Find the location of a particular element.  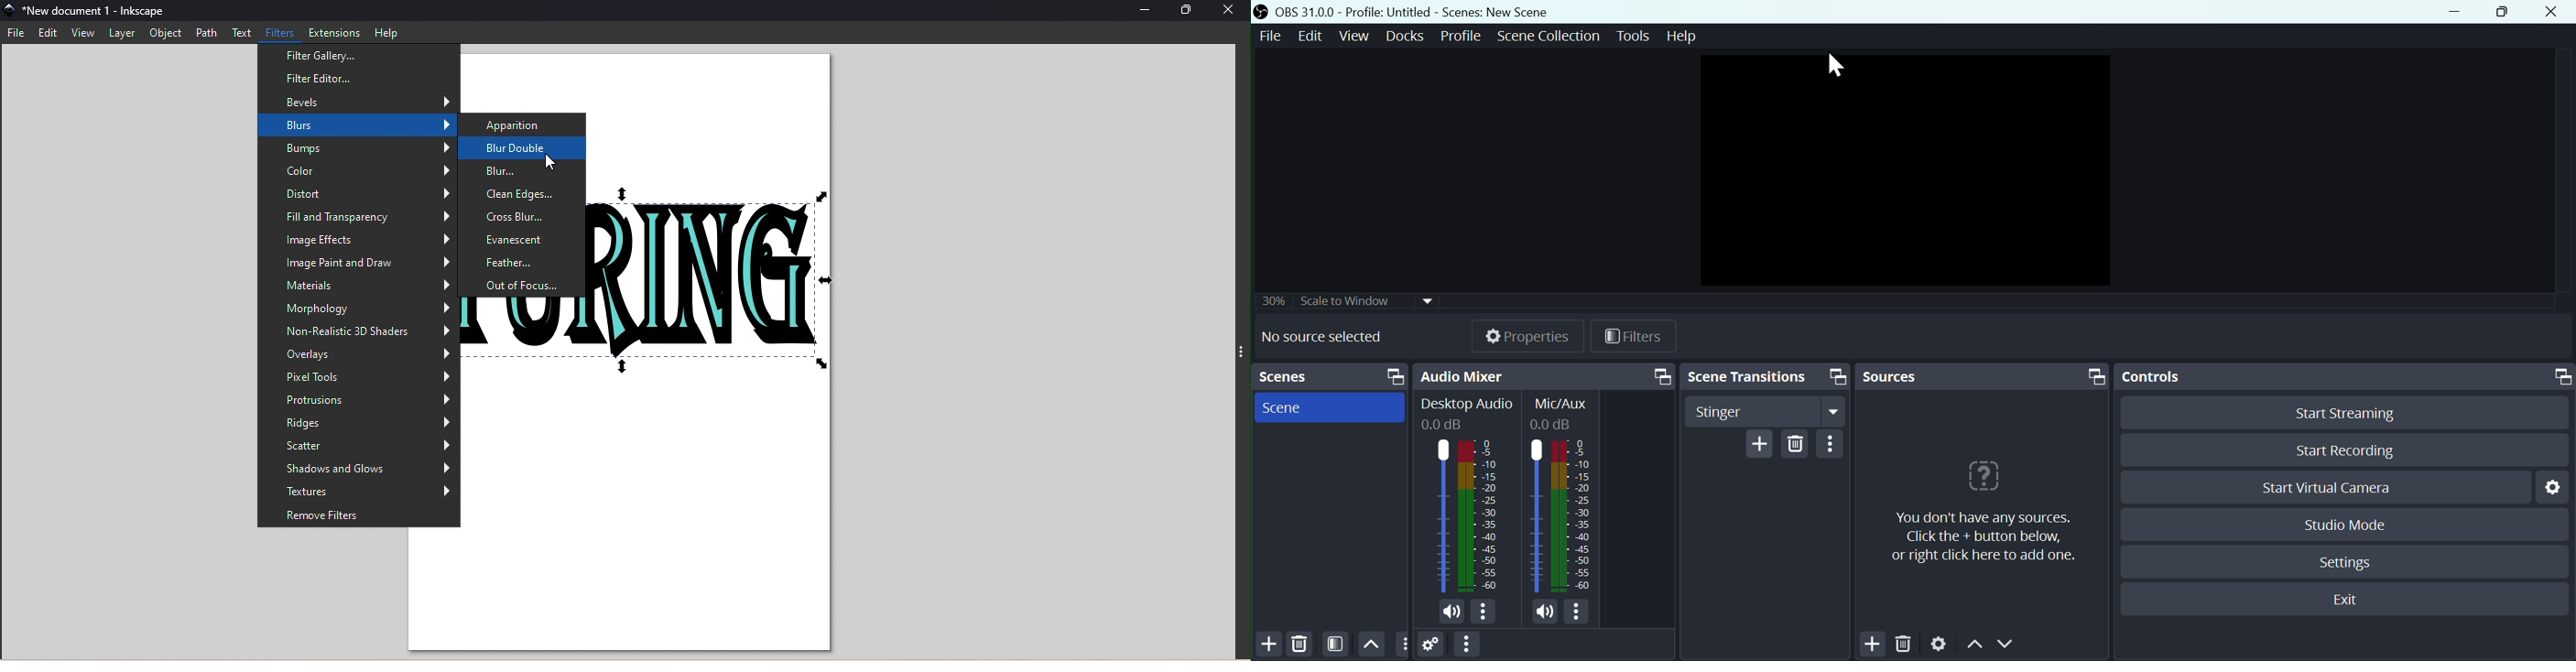

scenes is located at coordinates (1330, 408).